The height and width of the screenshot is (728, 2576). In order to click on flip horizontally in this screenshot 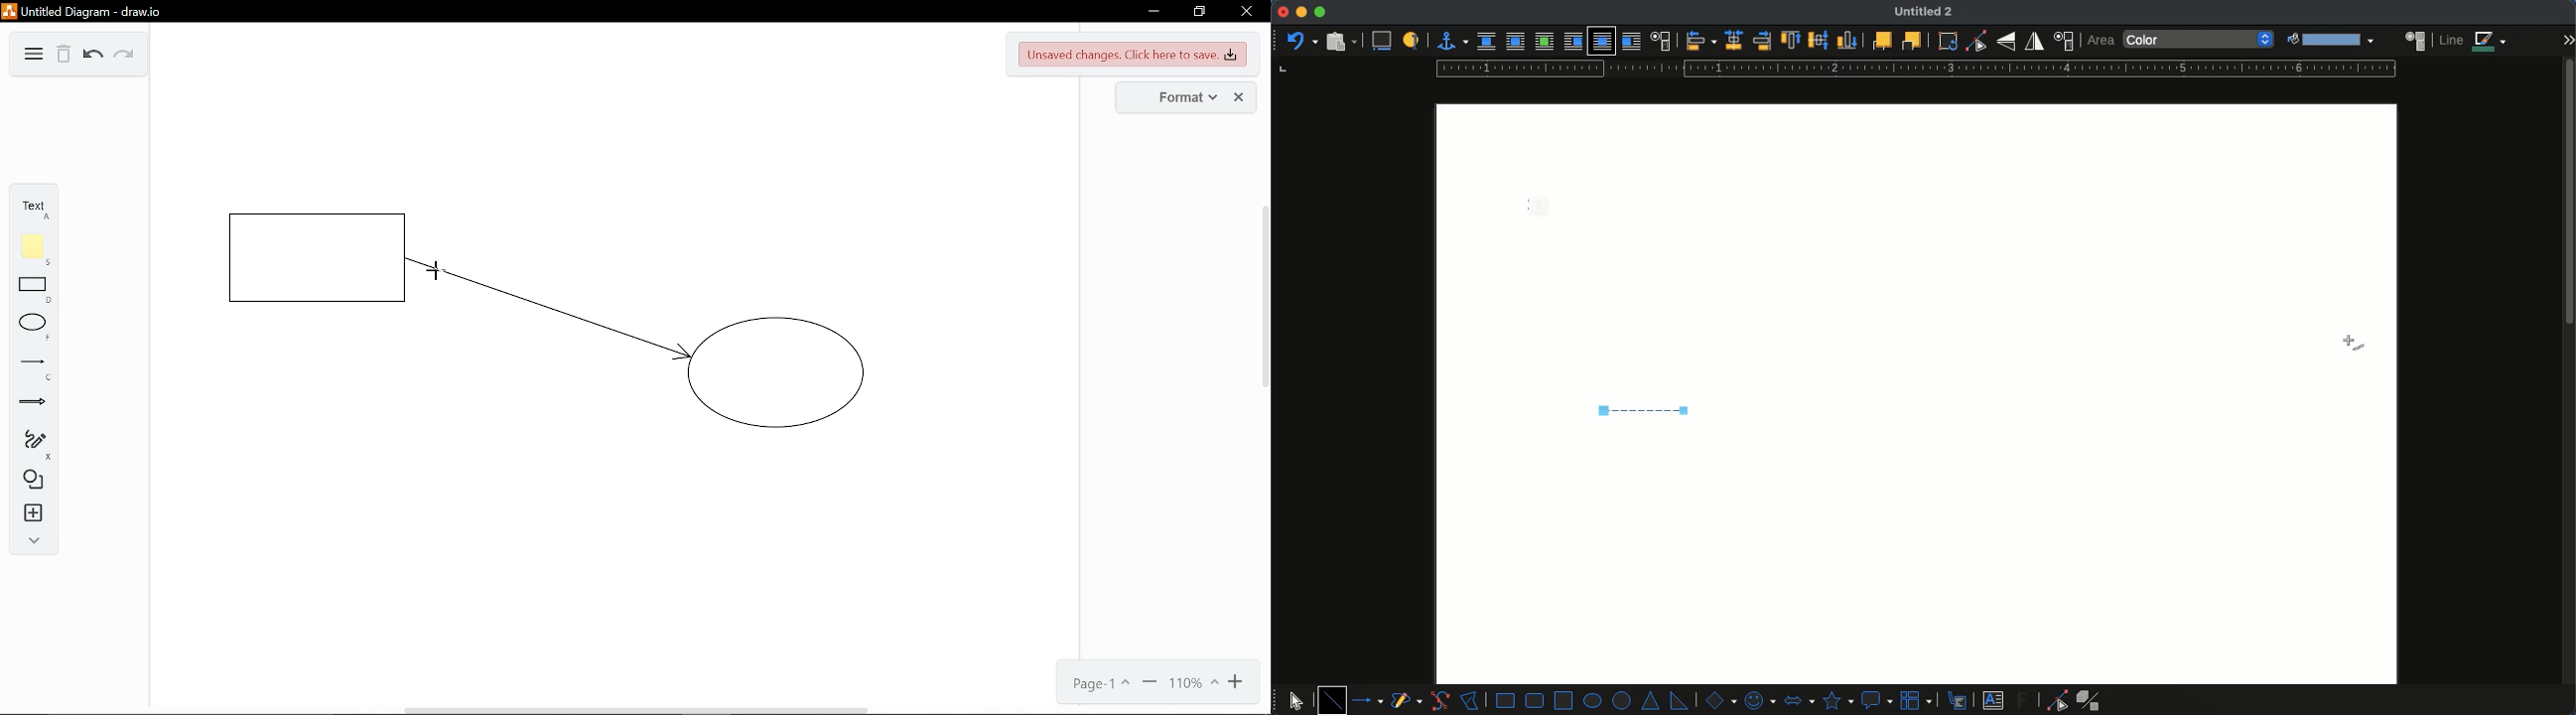, I will do `click(2035, 41)`.